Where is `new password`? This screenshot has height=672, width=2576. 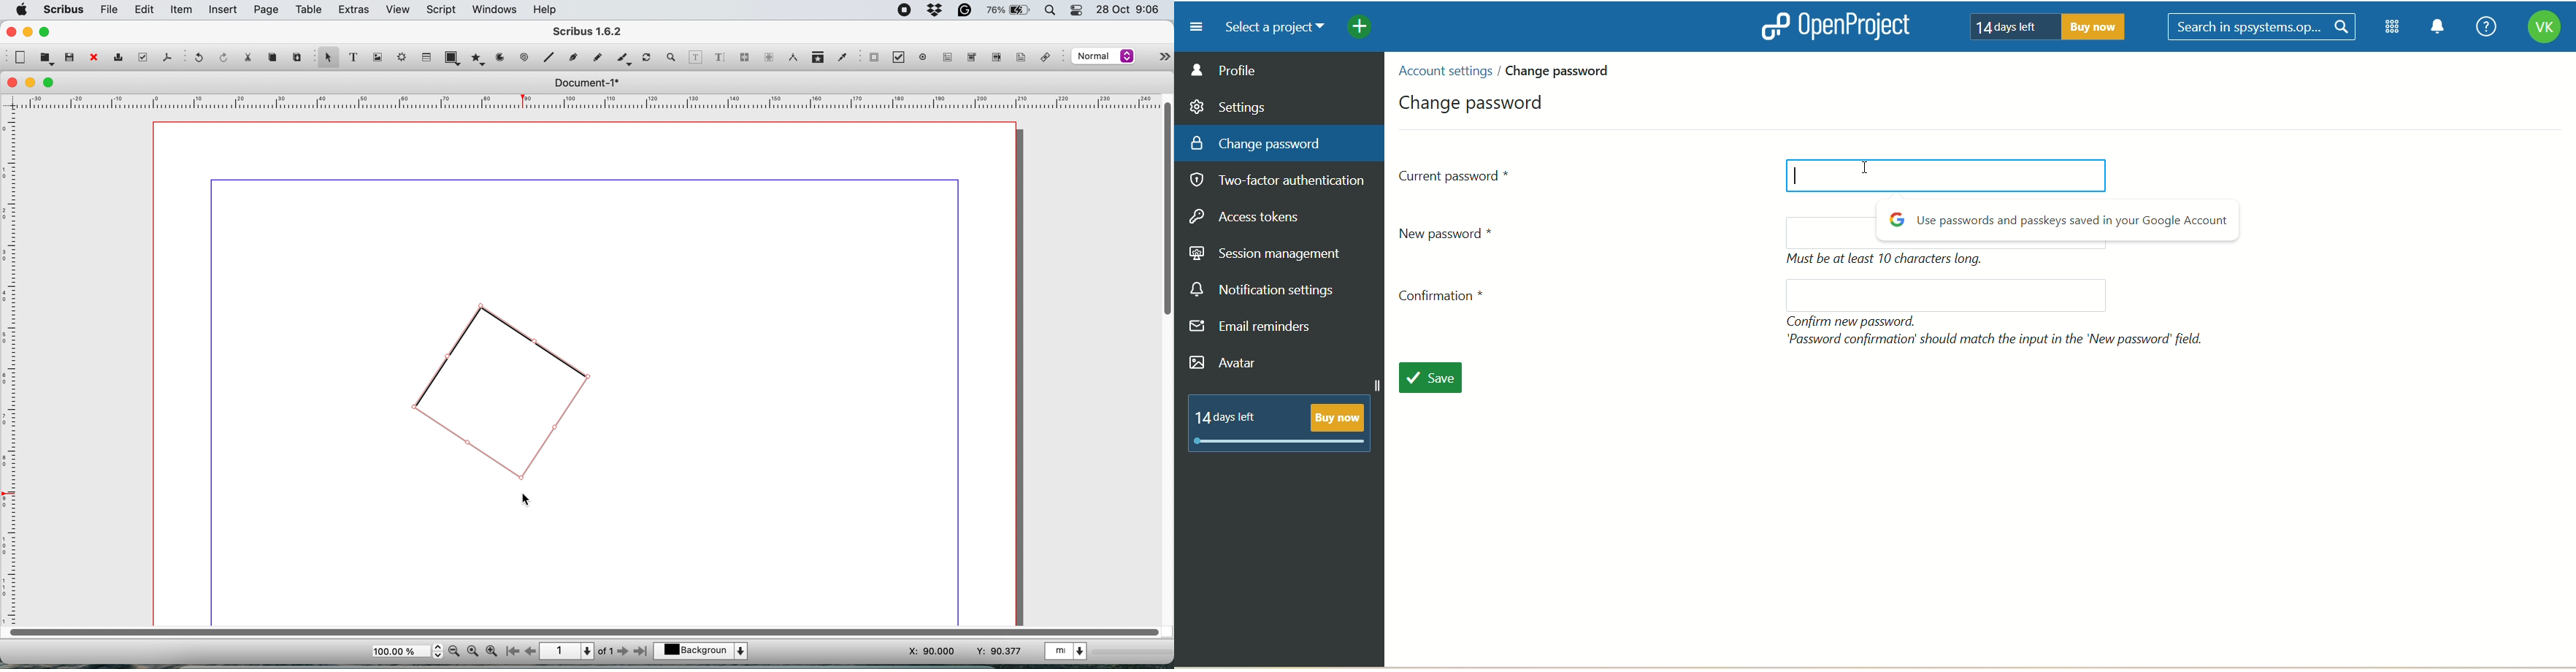 new password is located at coordinates (1453, 232).